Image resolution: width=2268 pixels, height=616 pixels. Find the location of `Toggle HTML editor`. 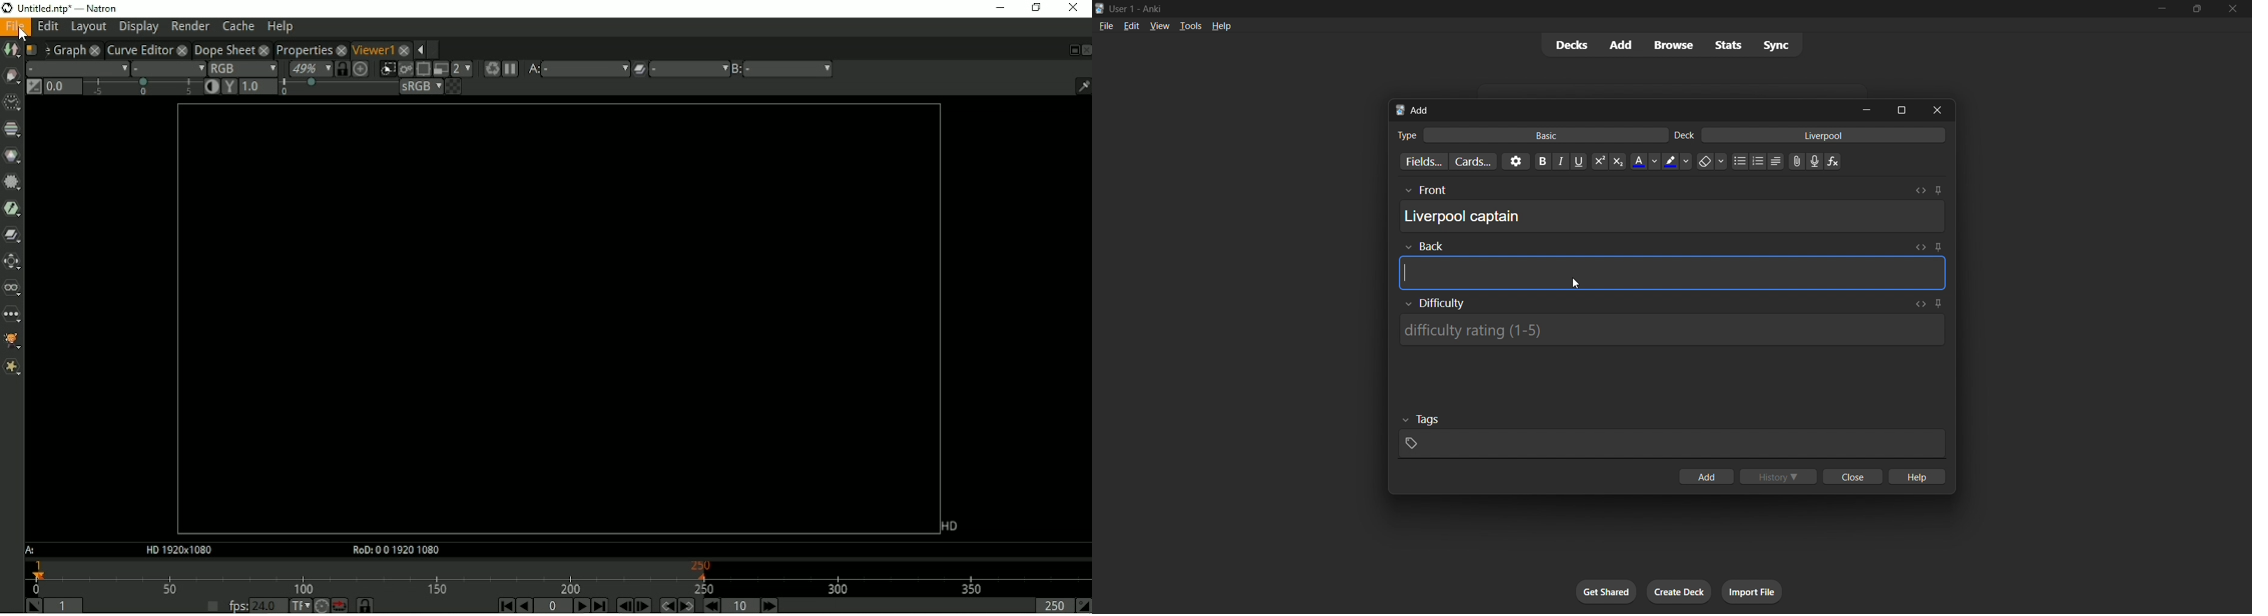

Toggle HTML editor is located at coordinates (1921, 190).